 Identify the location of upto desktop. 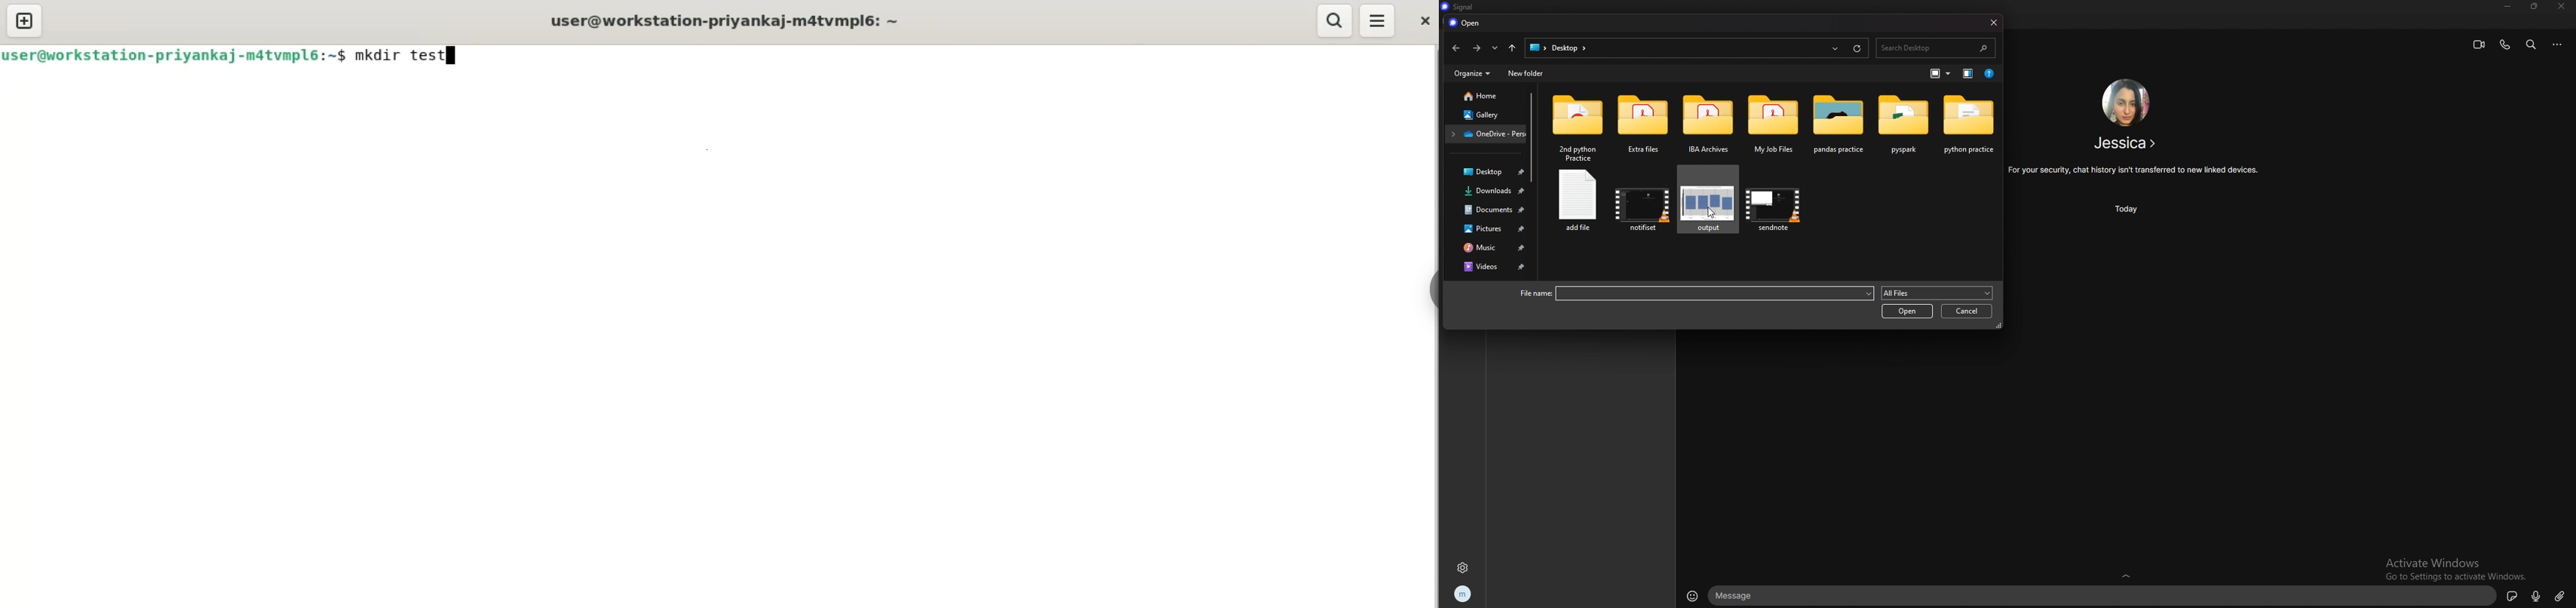
(1512, 49).